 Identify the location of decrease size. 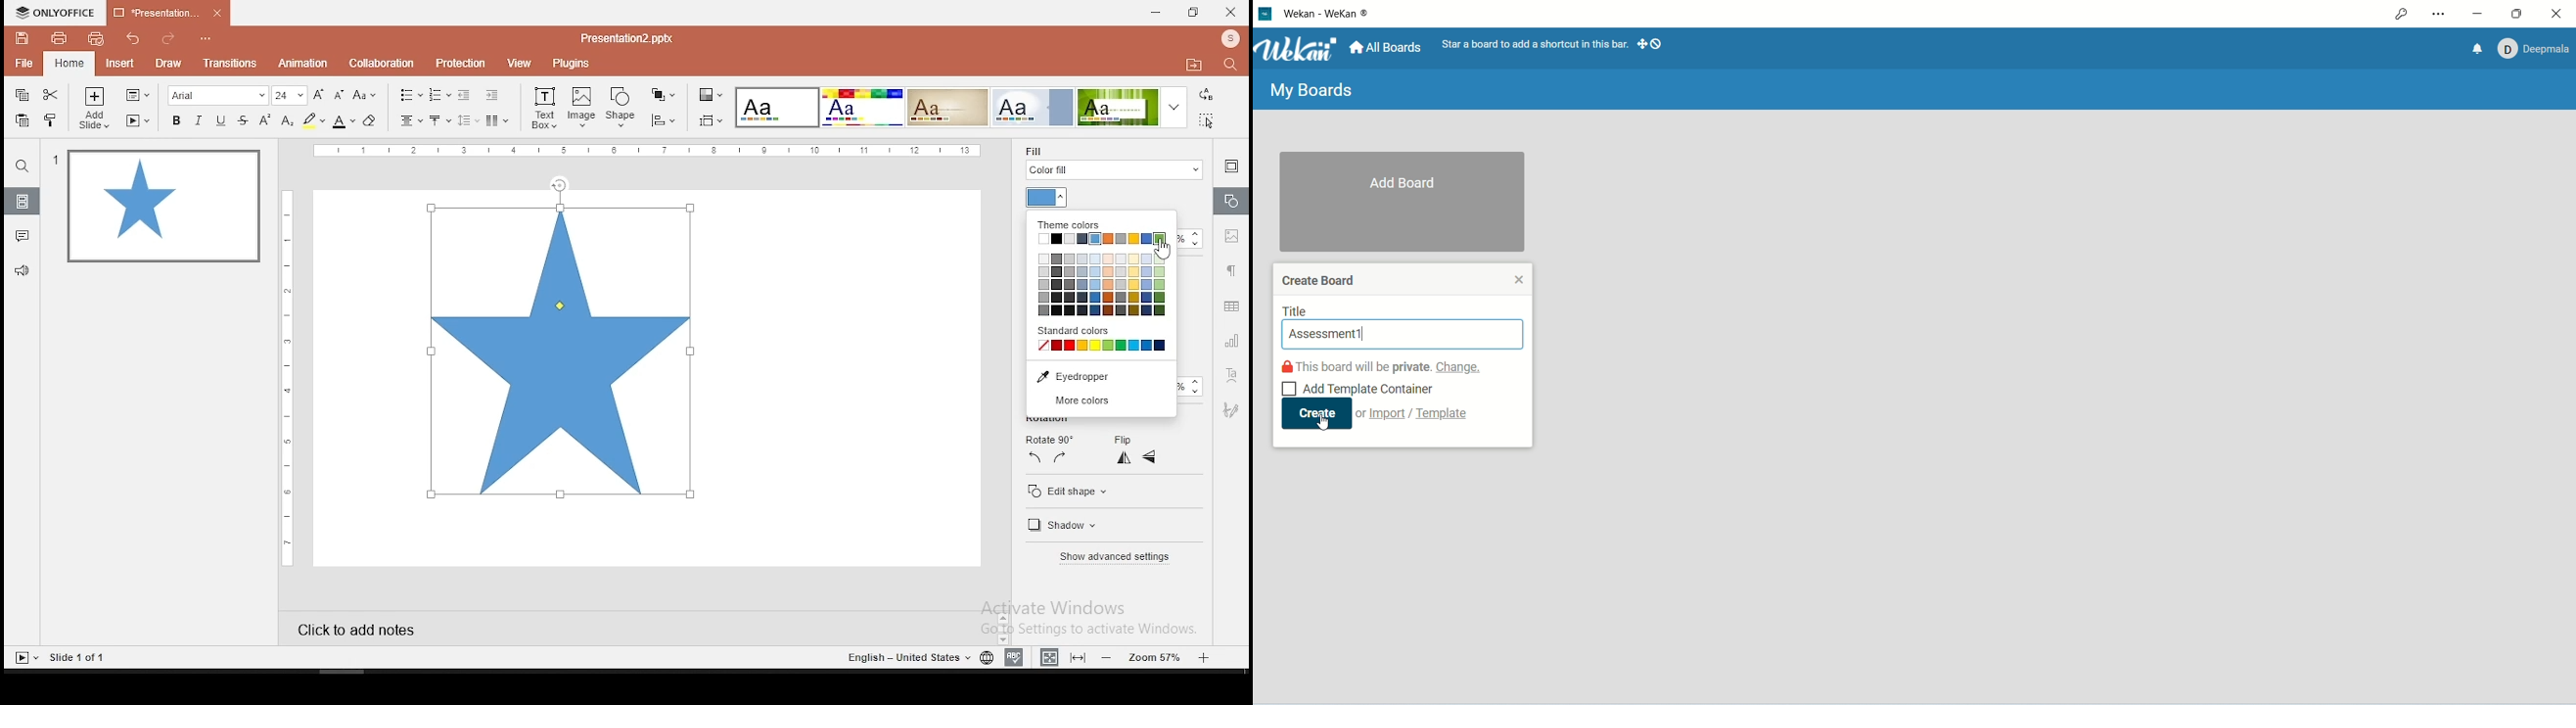
(340, 95).